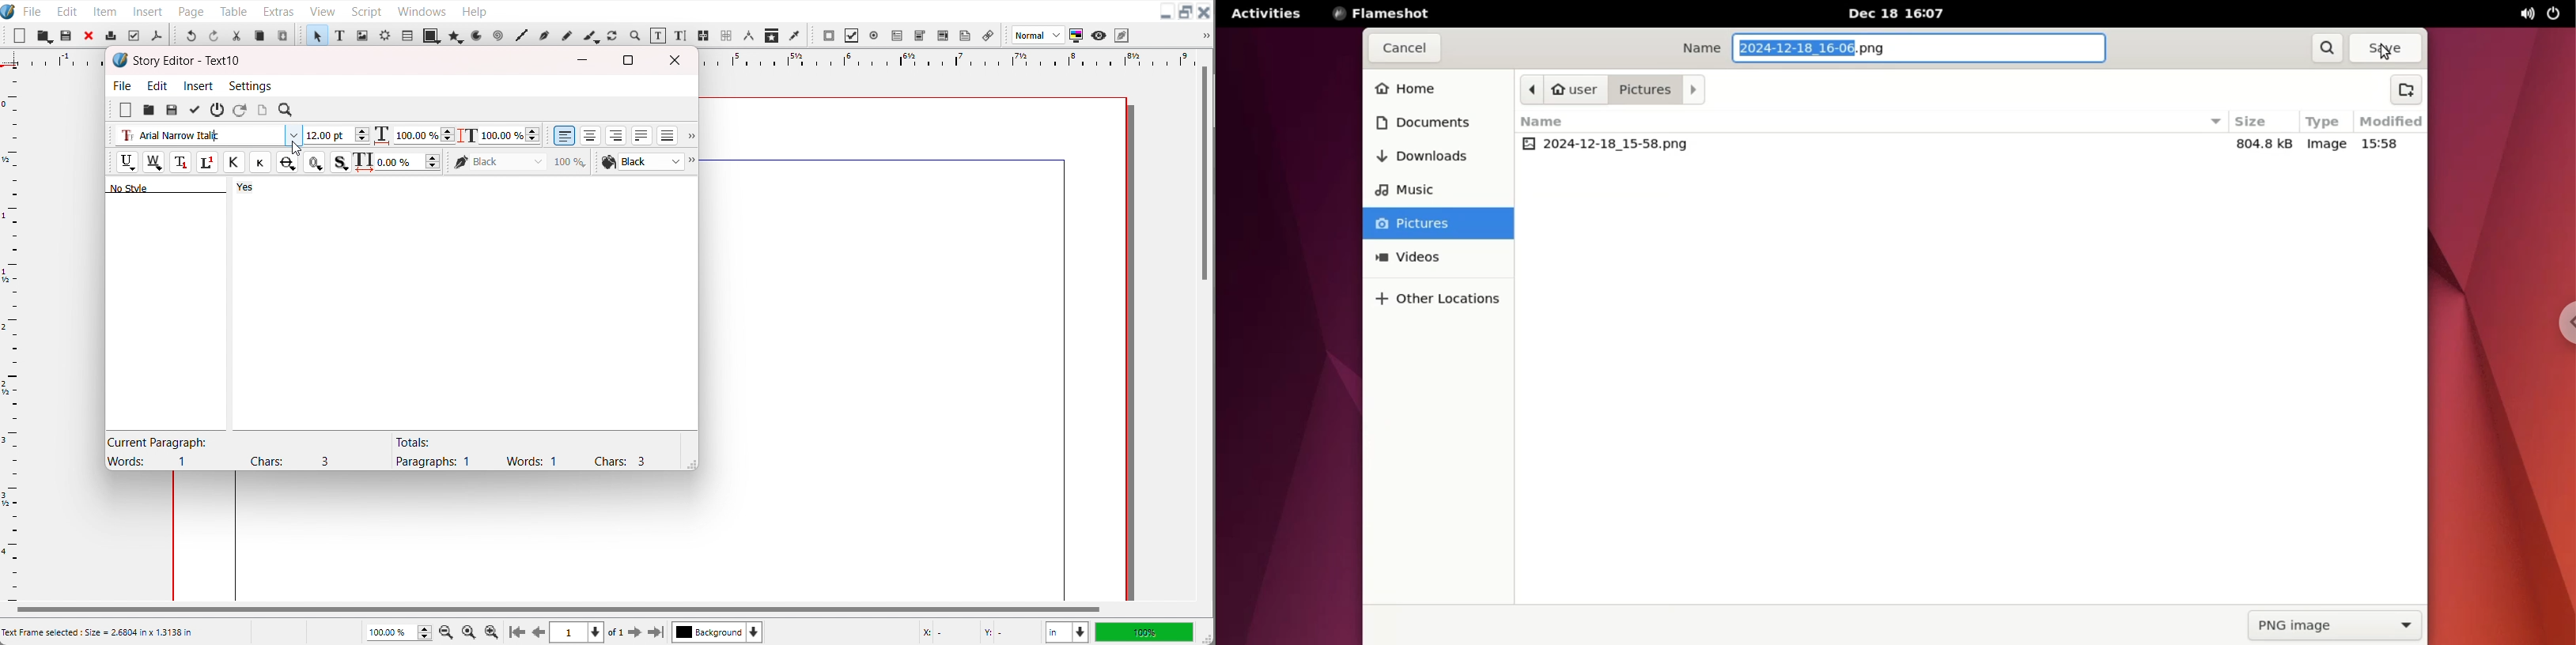 The width and height of the screenshot is (2576, 672). I want to click on Script, so click(368, 10).